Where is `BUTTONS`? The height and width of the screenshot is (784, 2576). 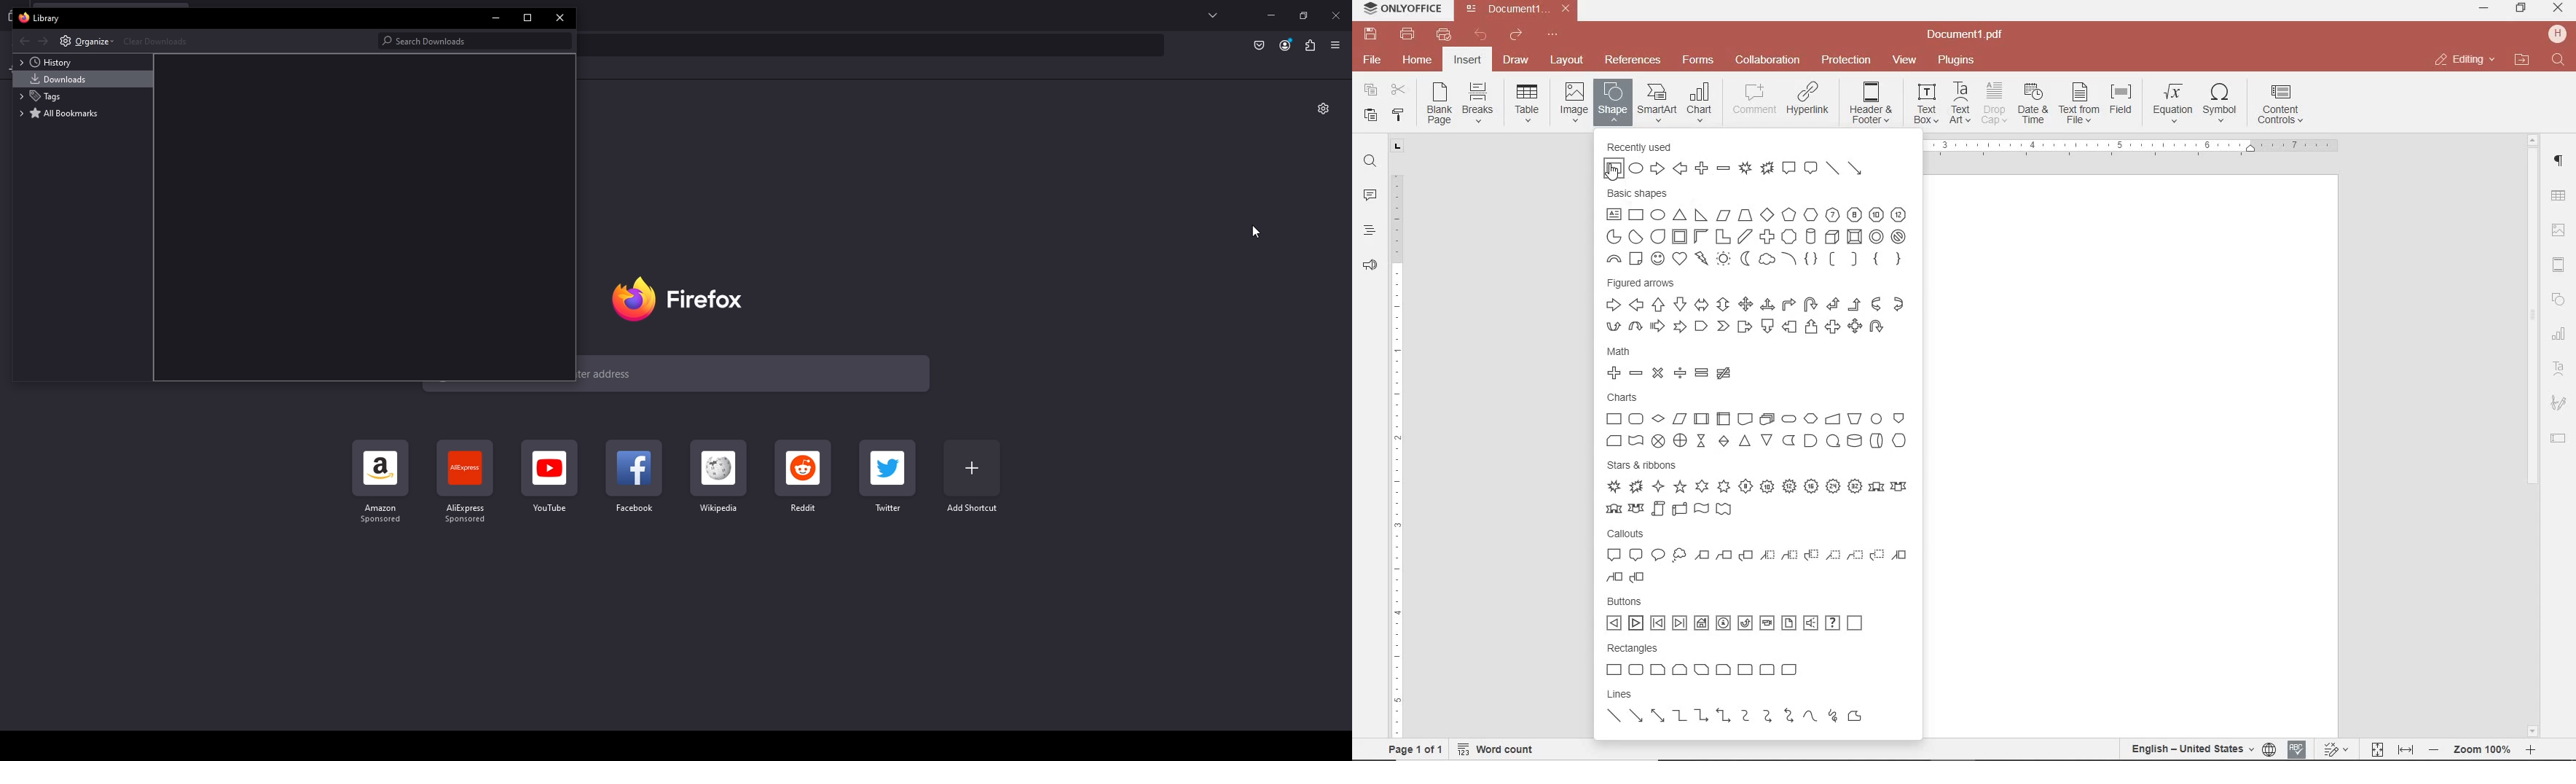 BUTTONS is located at coordinates (1747, 615).